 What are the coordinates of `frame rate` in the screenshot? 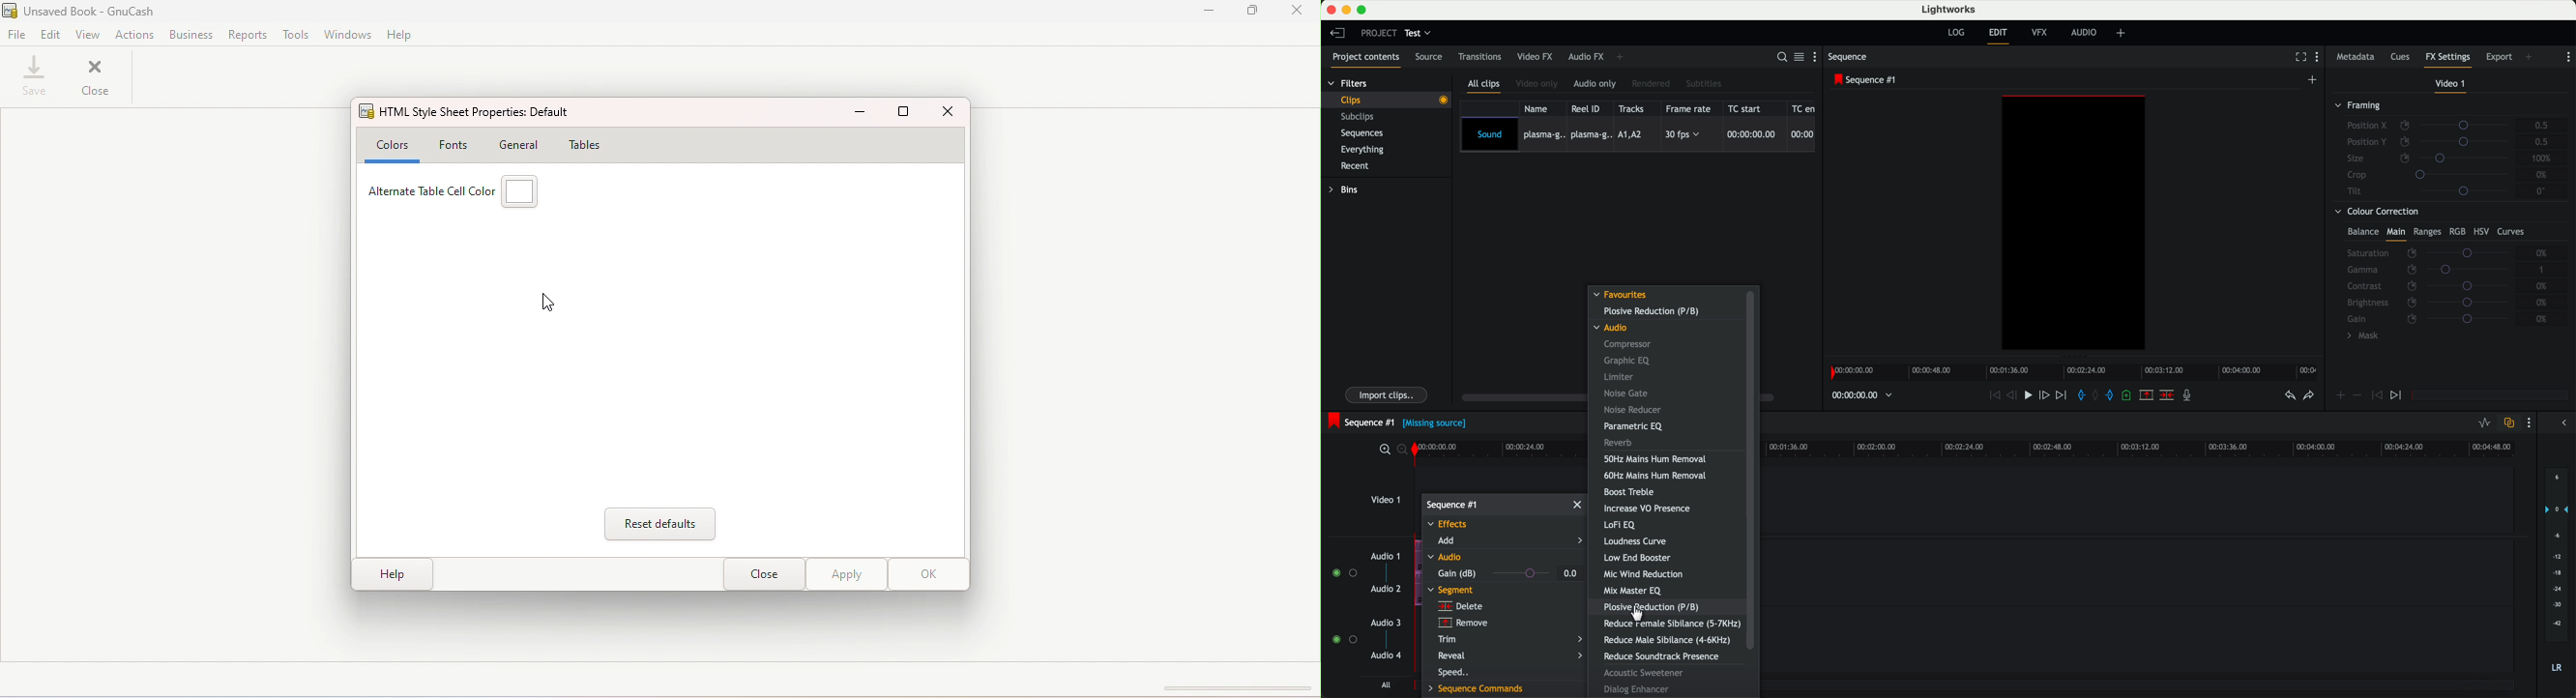 It's located at (1690, 108).